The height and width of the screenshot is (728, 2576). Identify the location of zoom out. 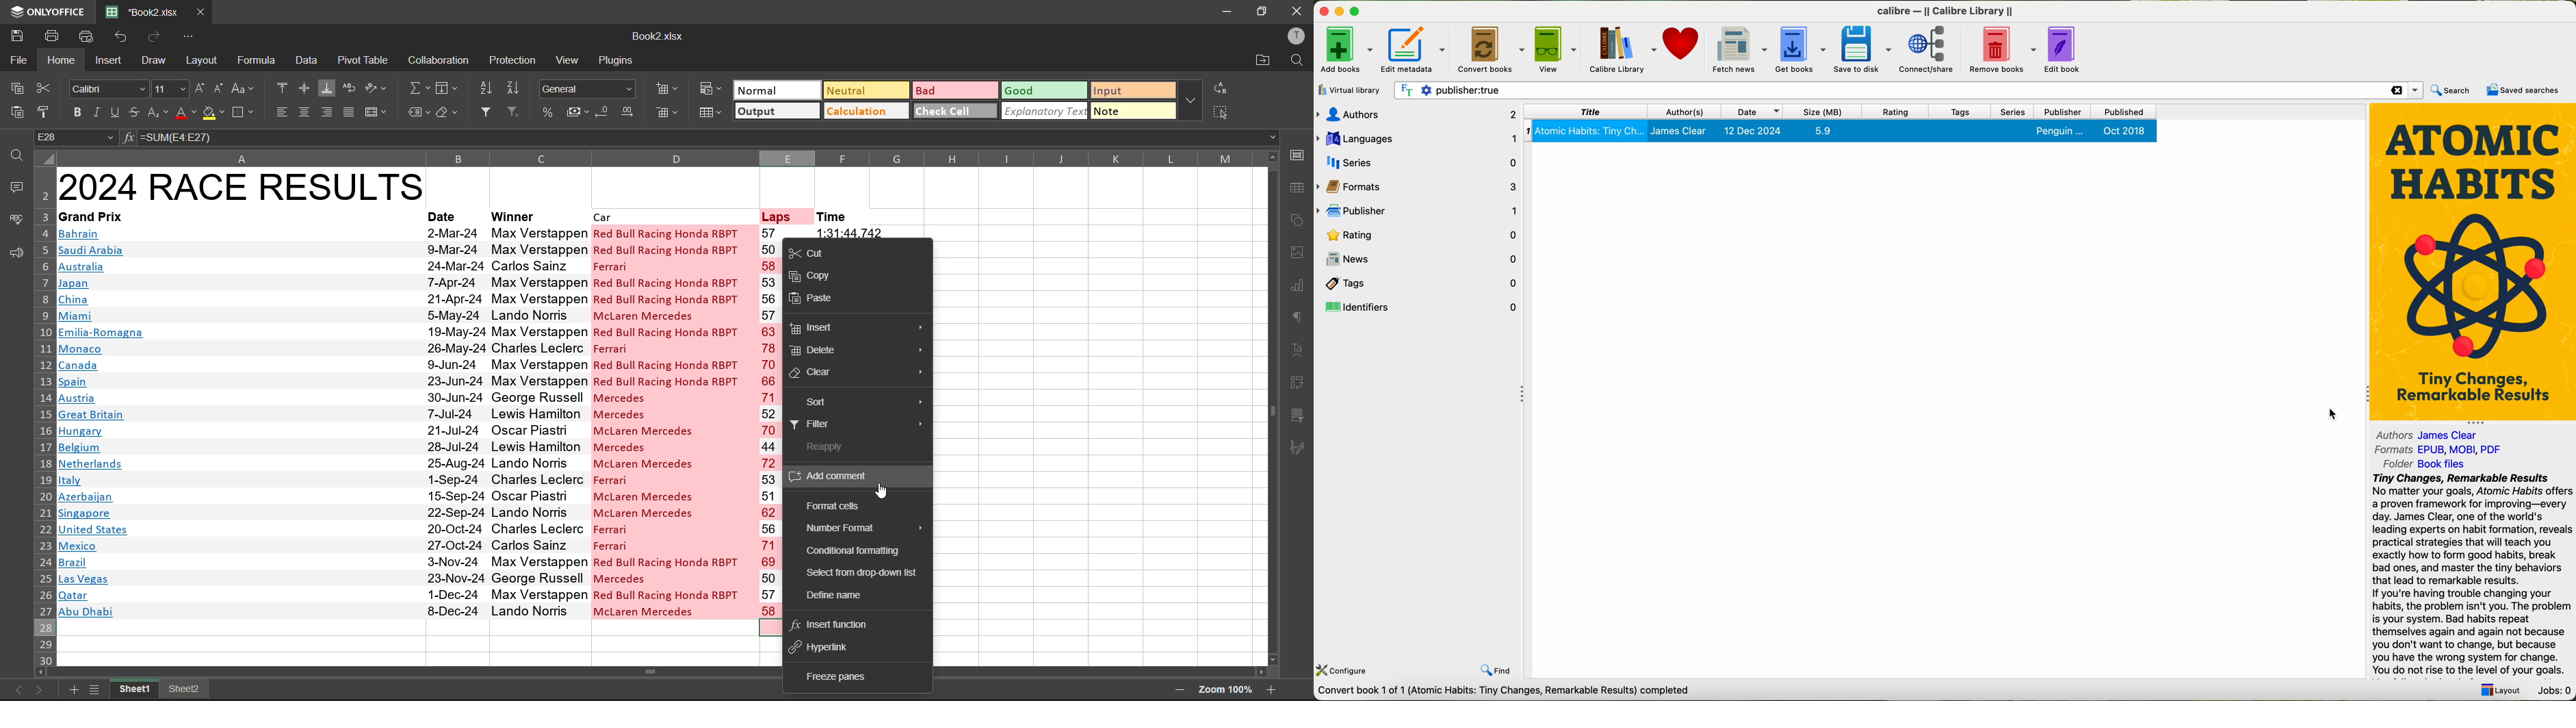
(1181, 690).